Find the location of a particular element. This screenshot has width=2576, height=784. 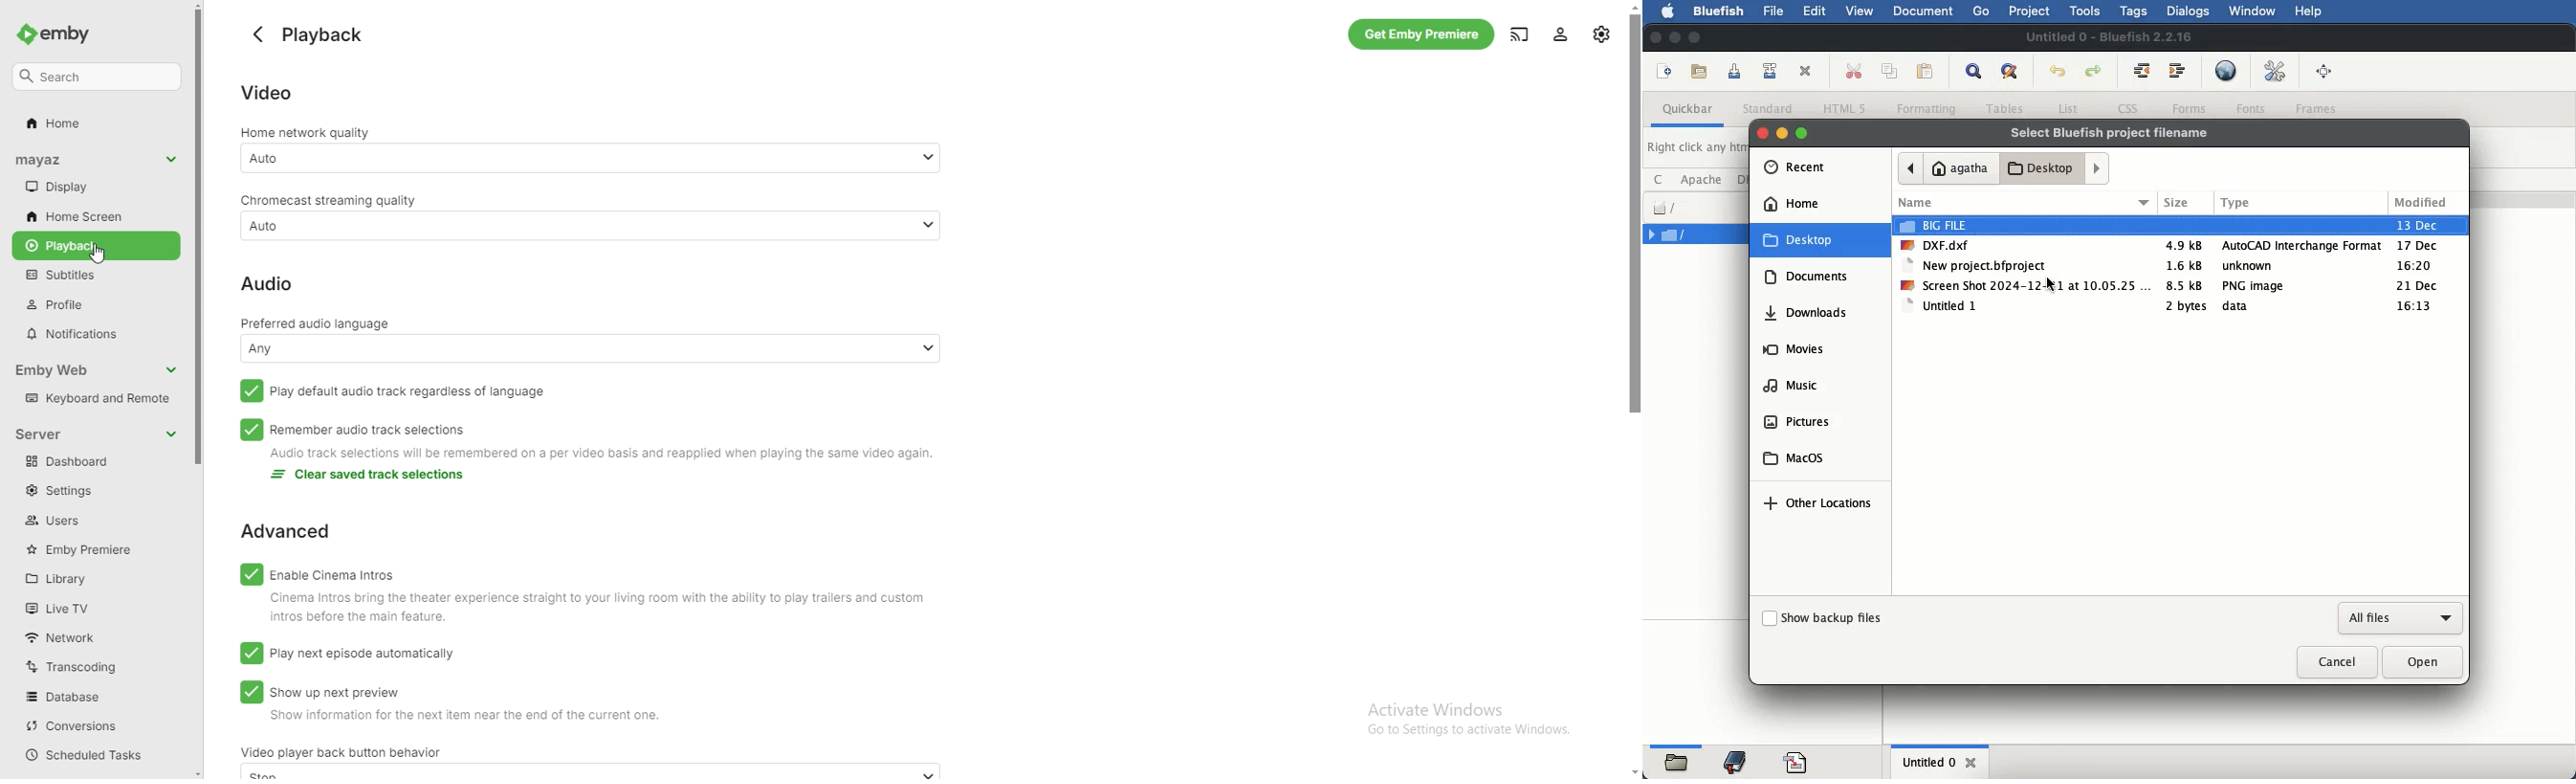

close is located at coordinates (1976, 766).